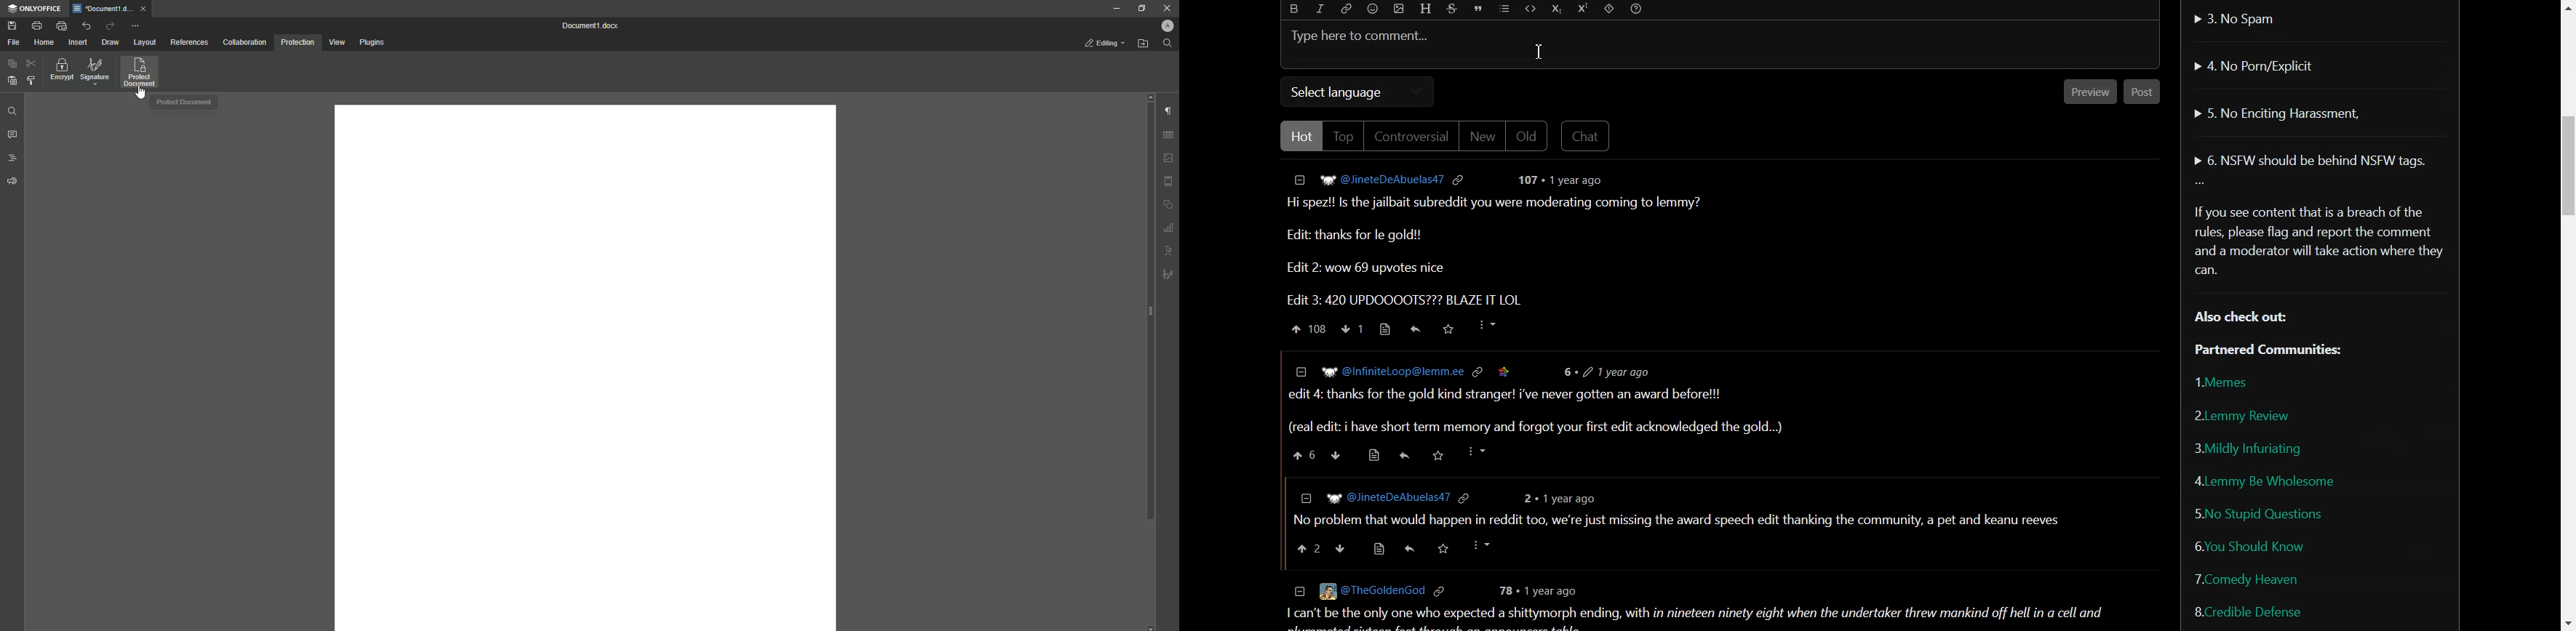  I want to click on Mildly Infuriating, so click(2265, 449).